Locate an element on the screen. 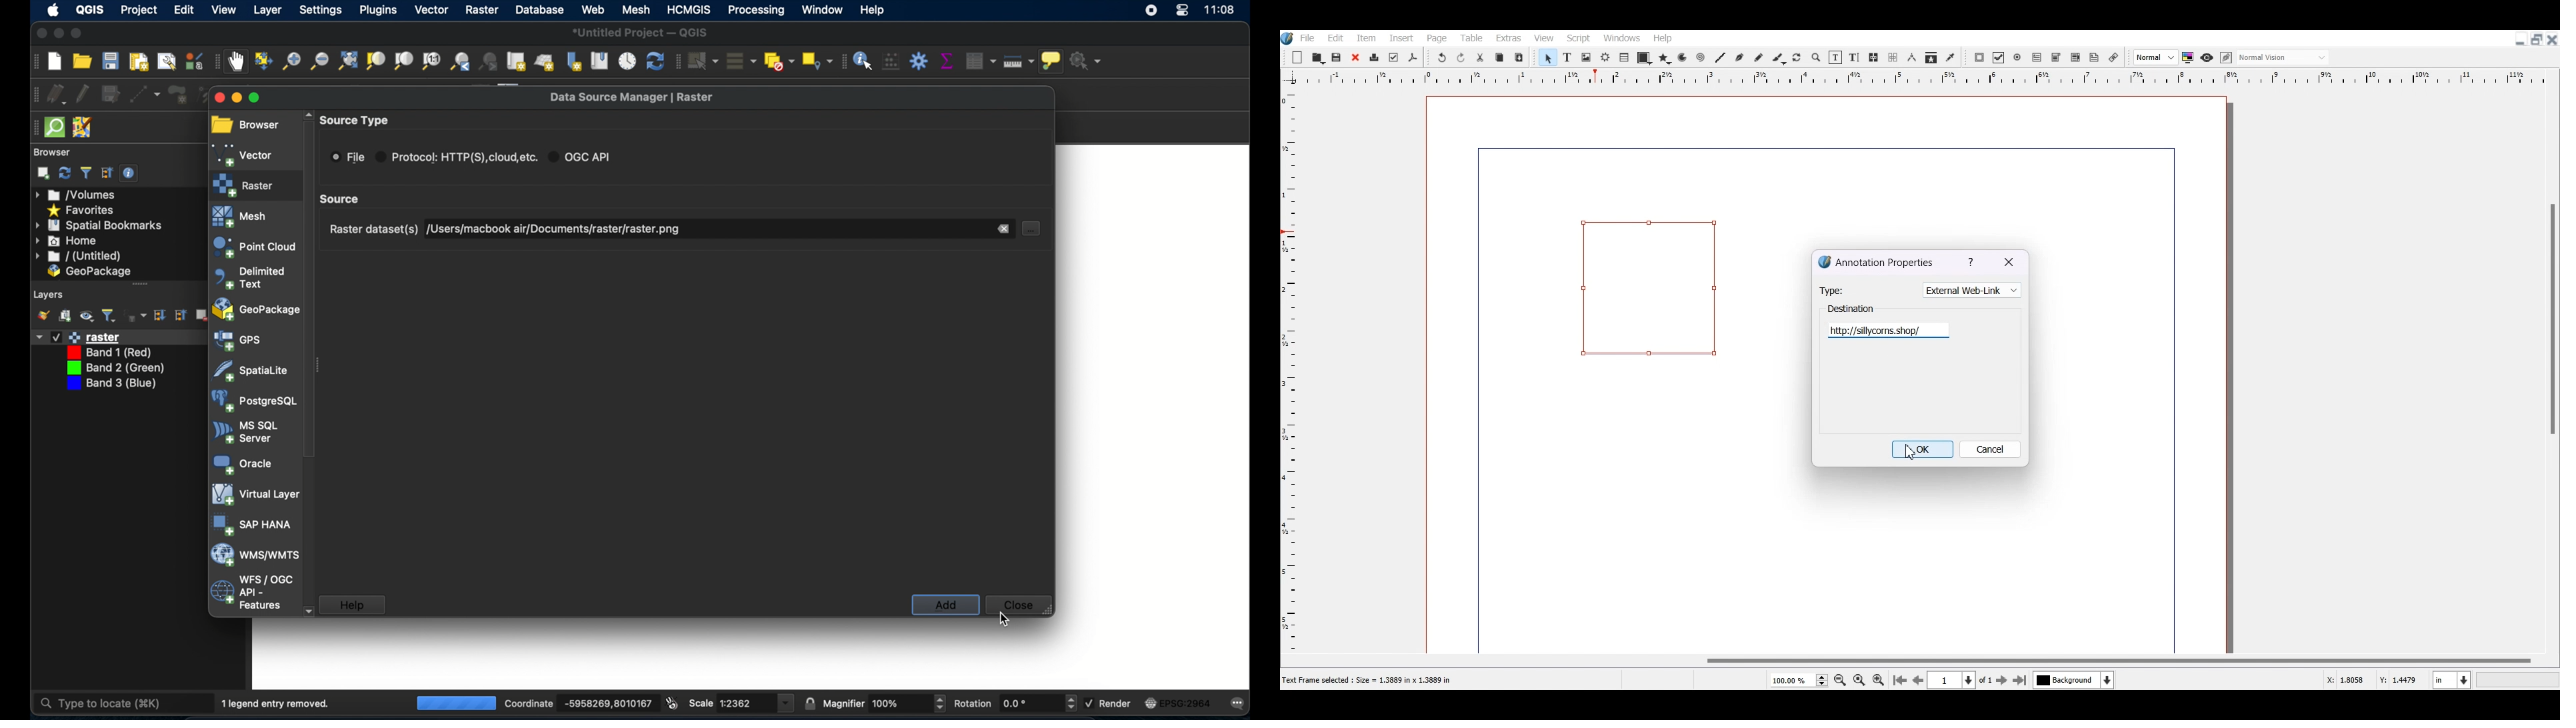 The width and height of the screenshot is (2576, 728). vector is located at coordinates (245, 153).